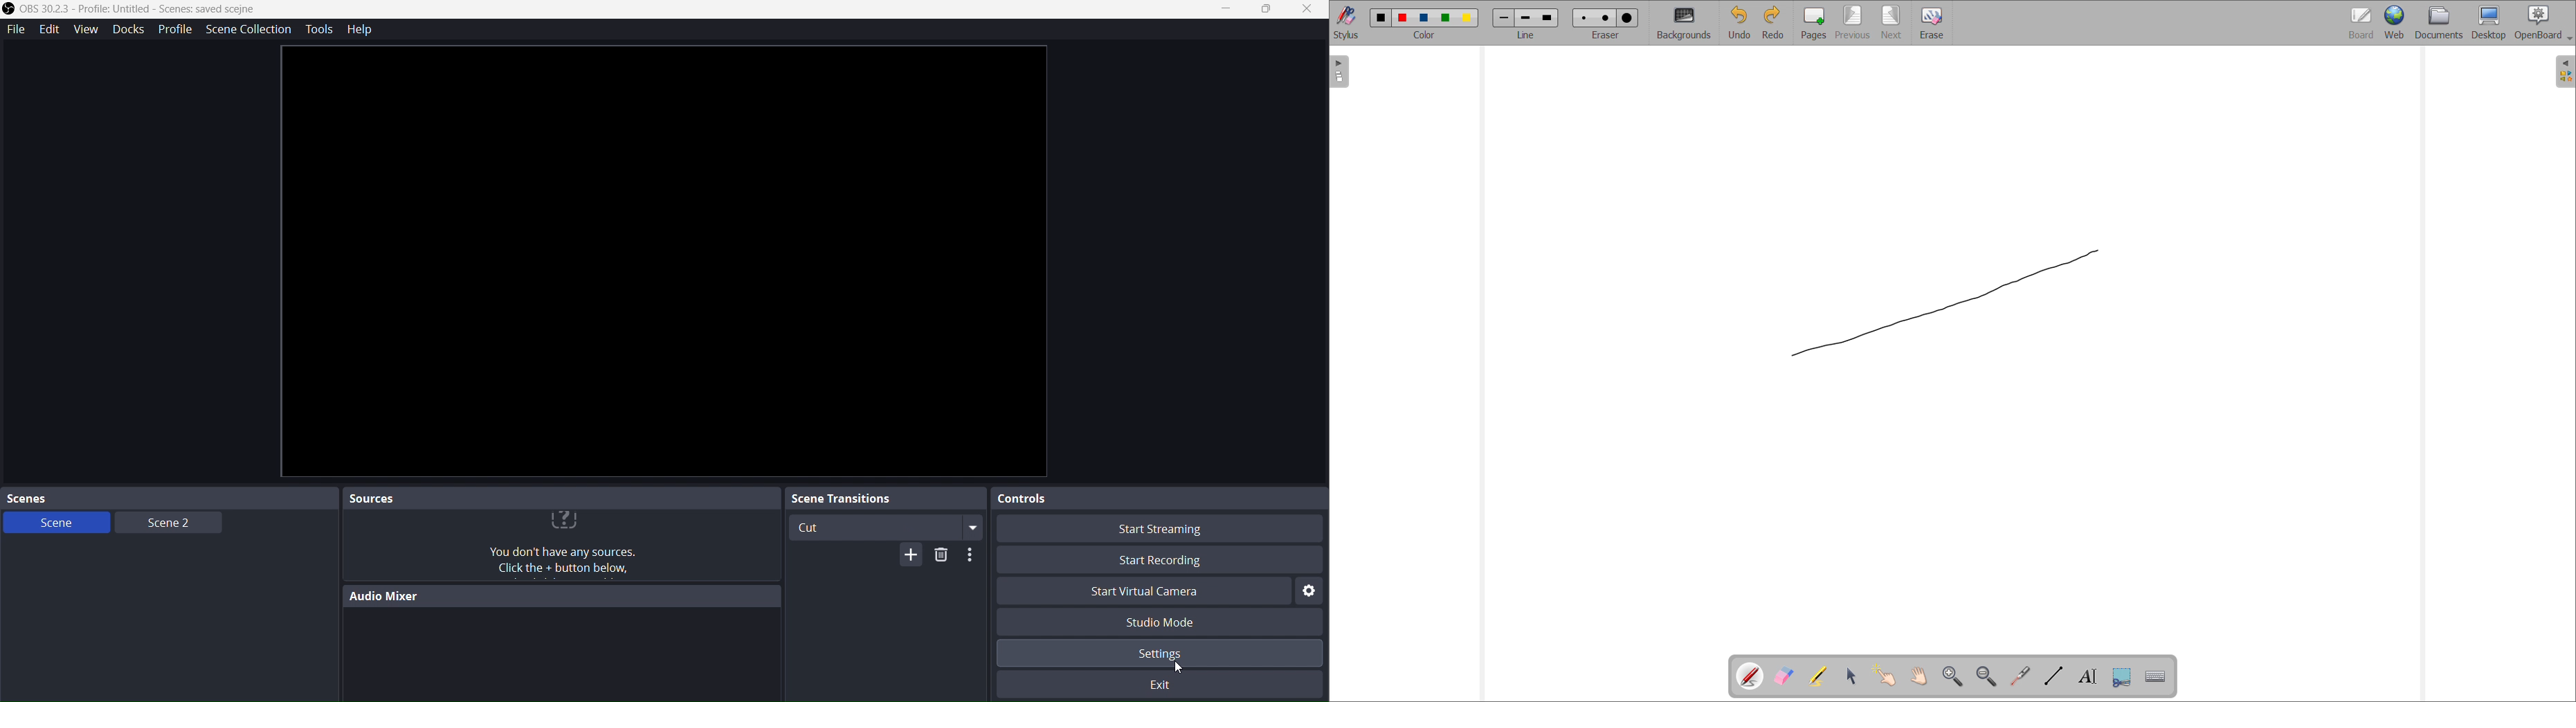  Describe the element at coordinates (1947, 302) in the screenshot. I see `line drawn` at that location.